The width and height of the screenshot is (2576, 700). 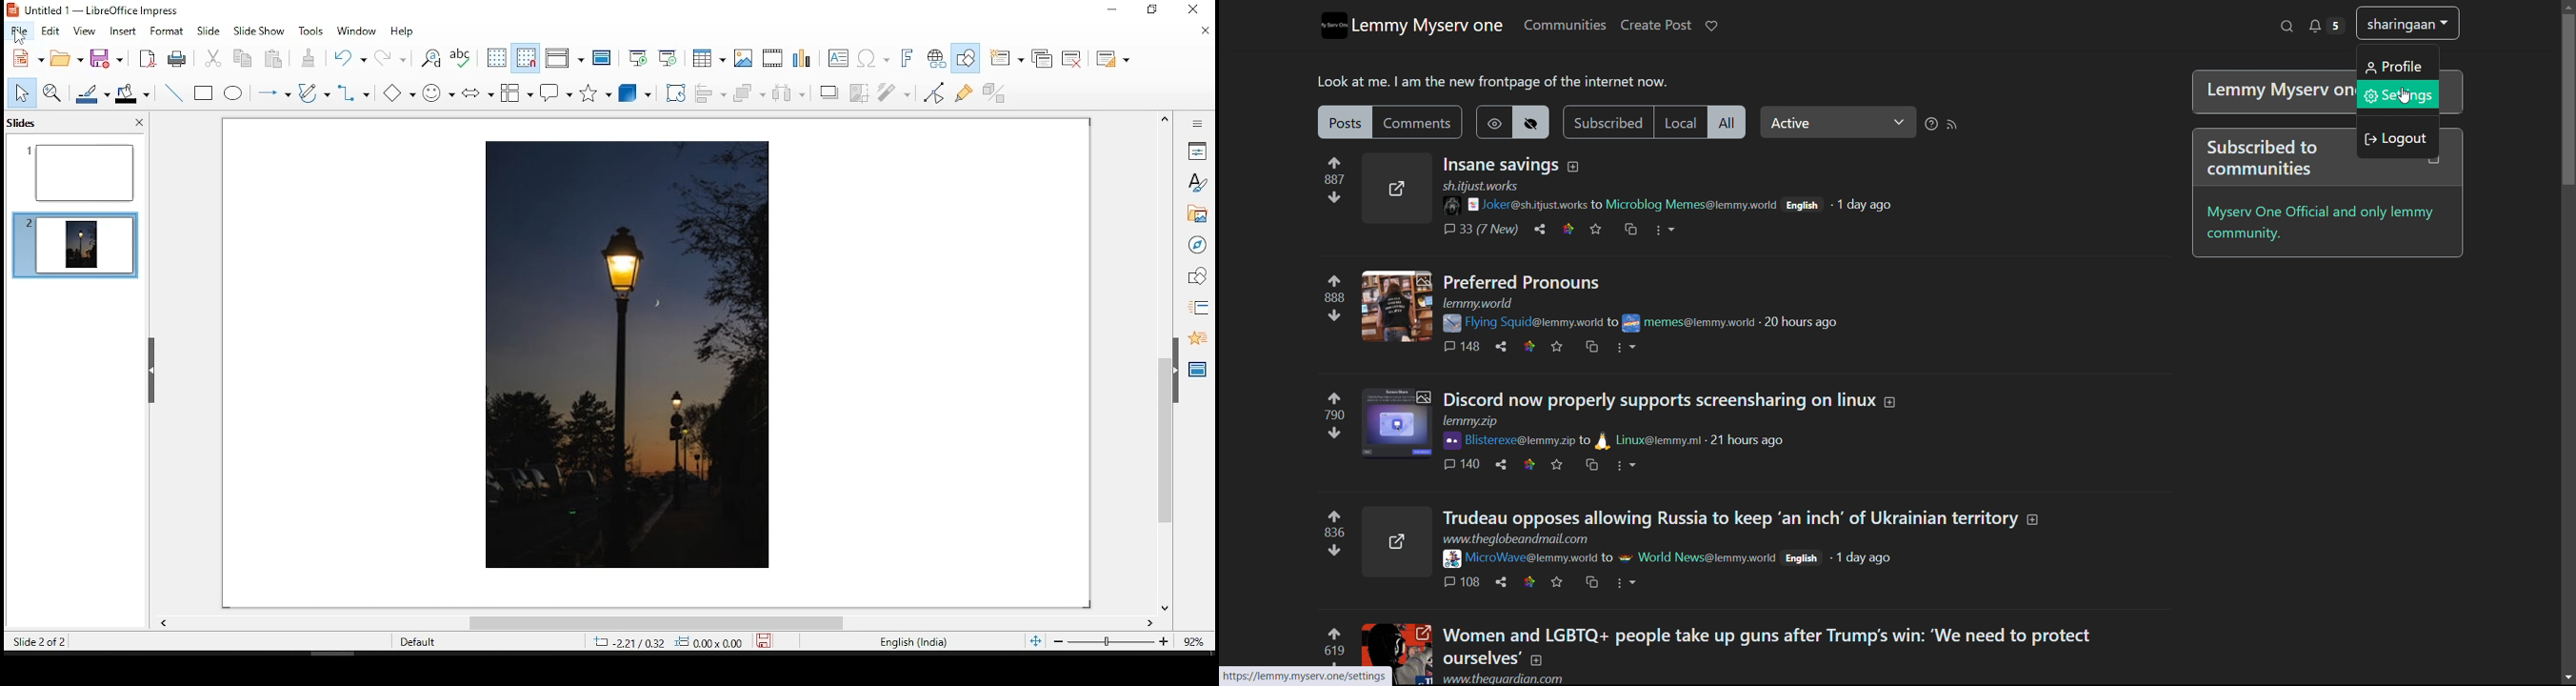 What do you see at coordinates (1596, 229) in the screenshot?
I see `favorites` at bounding box center [1596, 229].